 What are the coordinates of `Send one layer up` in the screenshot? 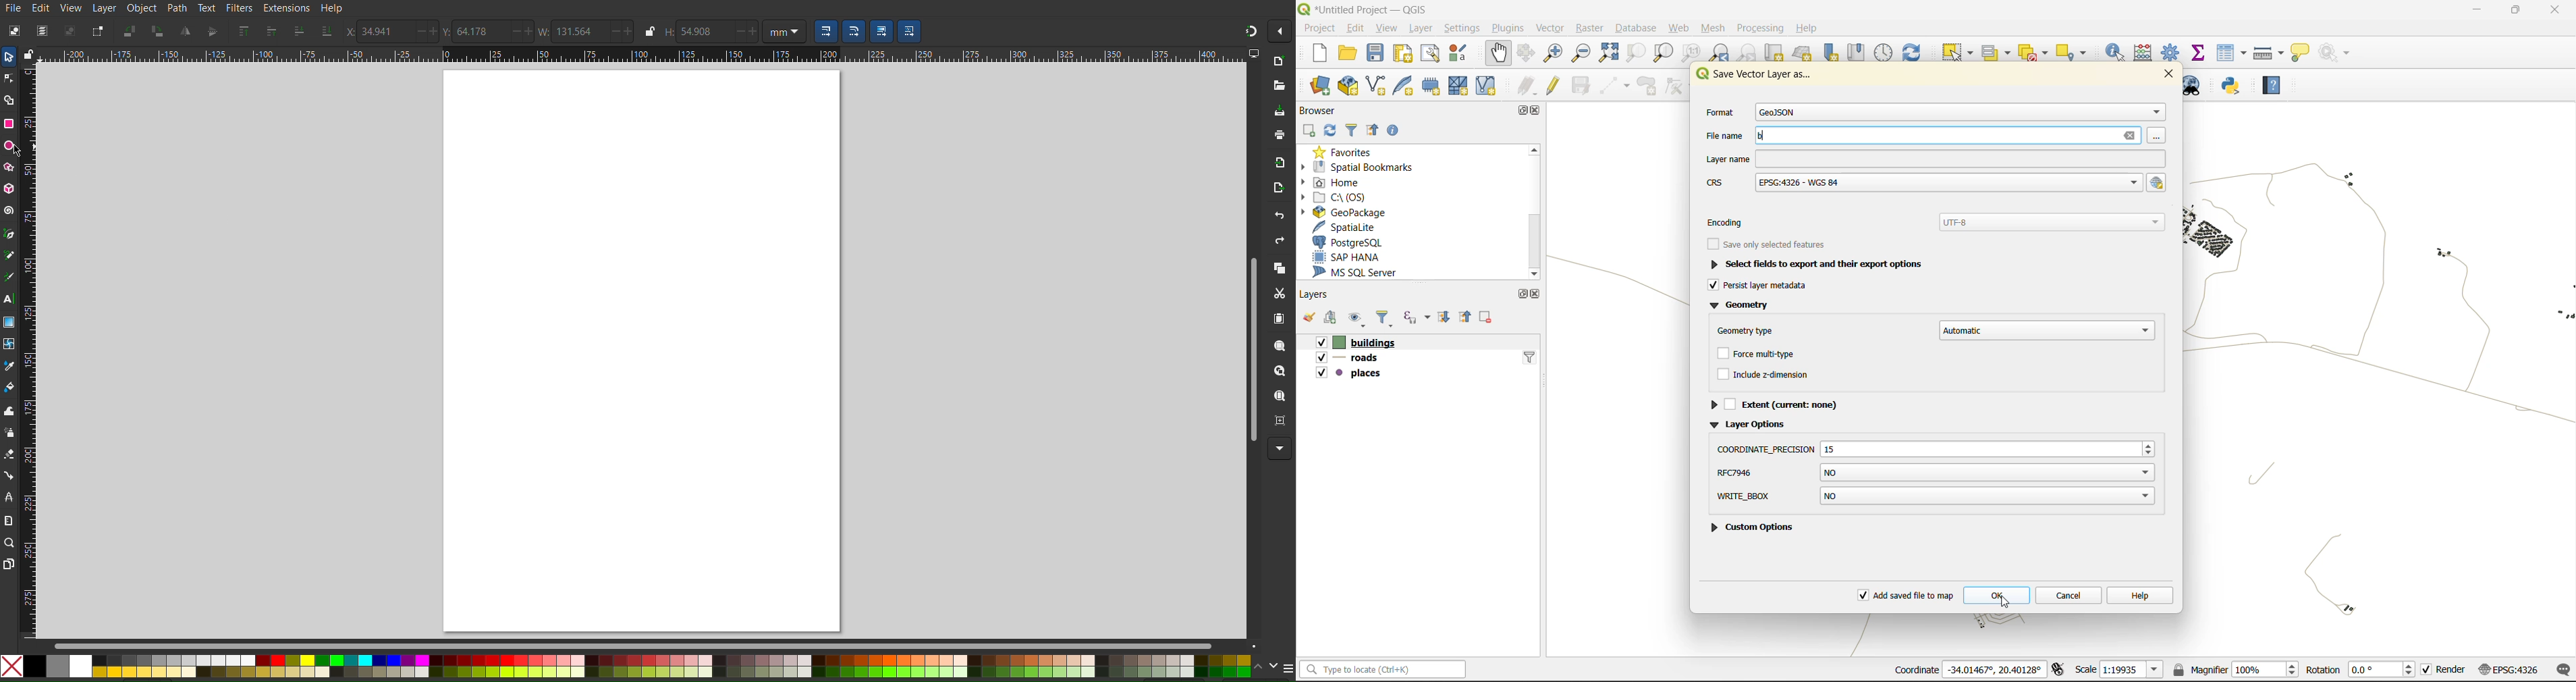 It's located at (273, 31).